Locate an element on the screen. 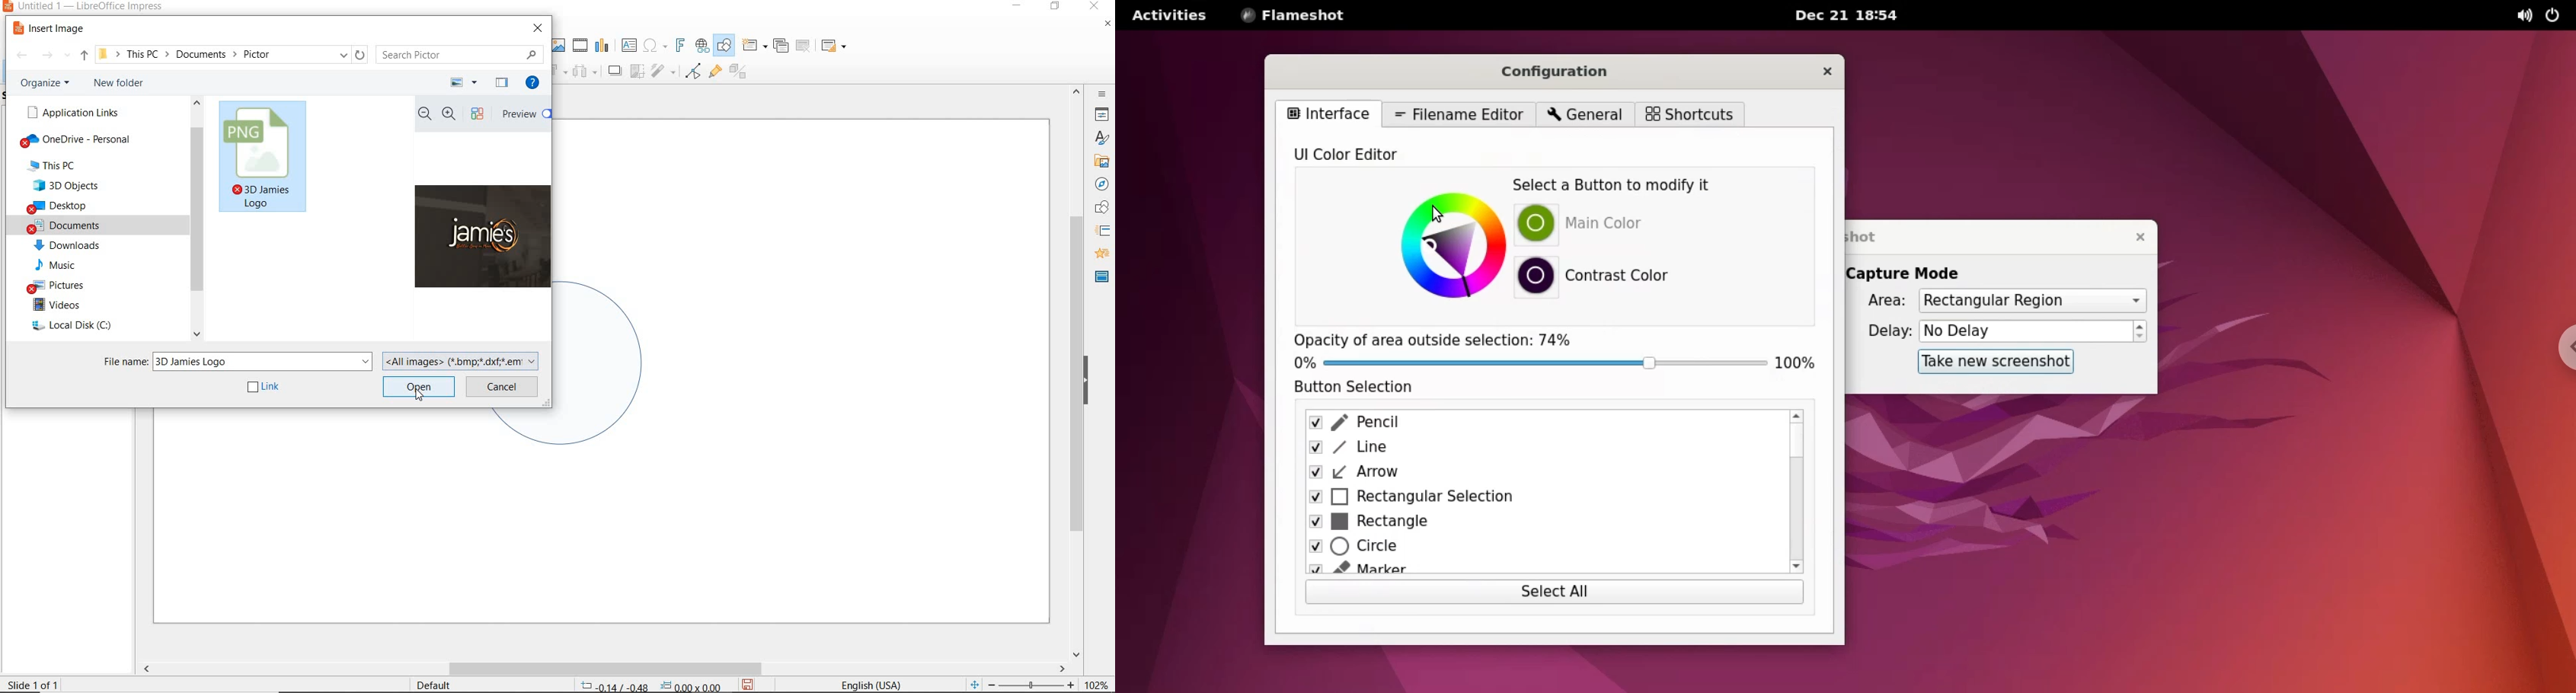 Image resolution: width=2576 pixels, height=700 pixels. image preview is located at coordinates (481, 240).